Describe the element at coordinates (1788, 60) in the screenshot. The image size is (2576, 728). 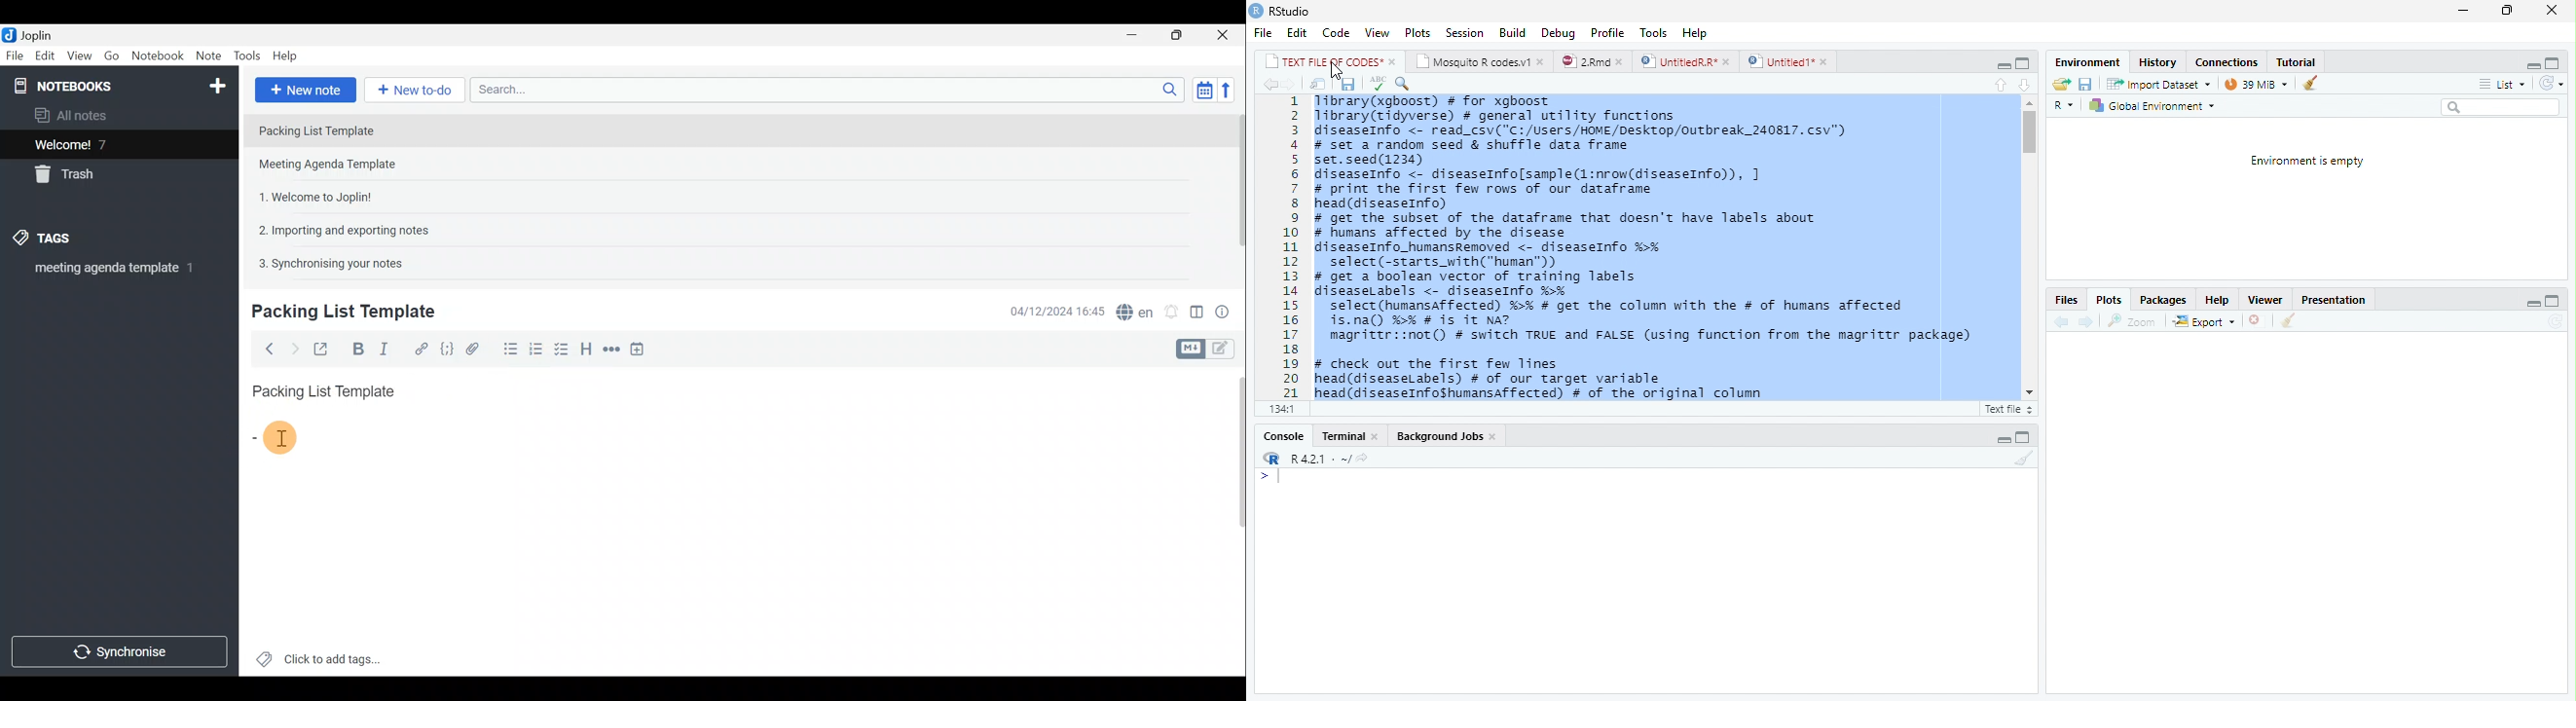
I see ` Untitled1* ` at that location.